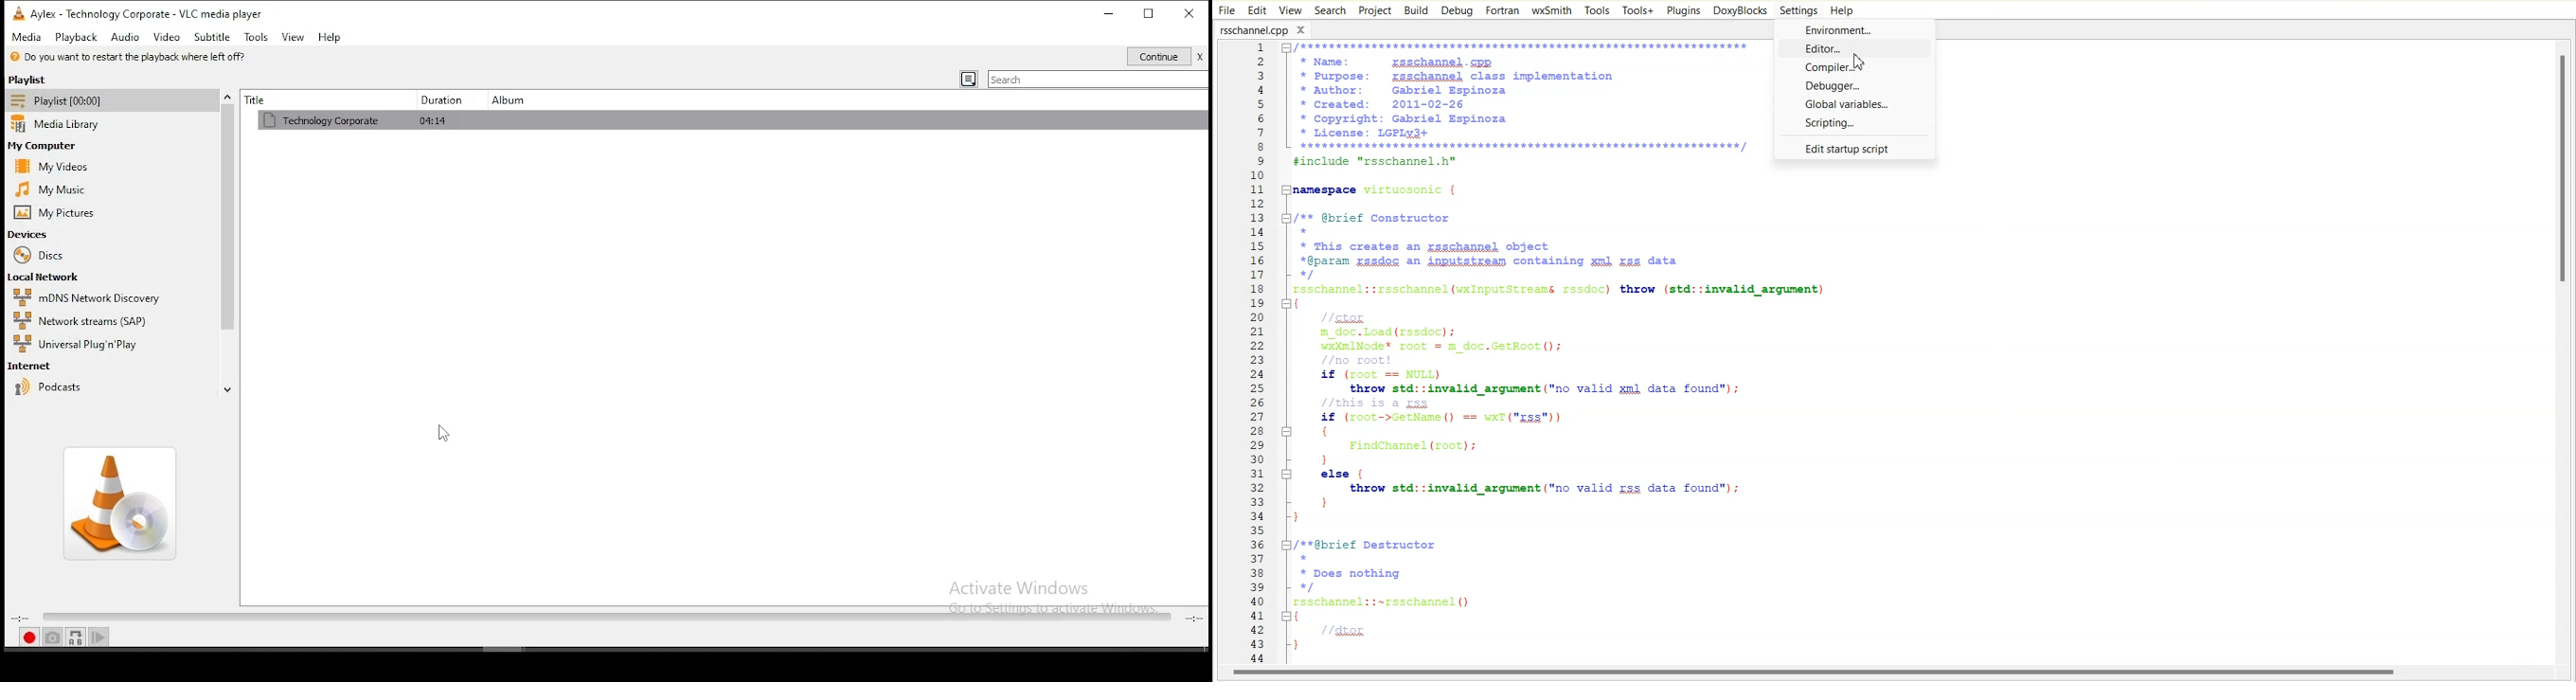  What do you see at coordinates (1374, 10) in the screenshot?
I see `Project` at bounding box center [1374, 10].